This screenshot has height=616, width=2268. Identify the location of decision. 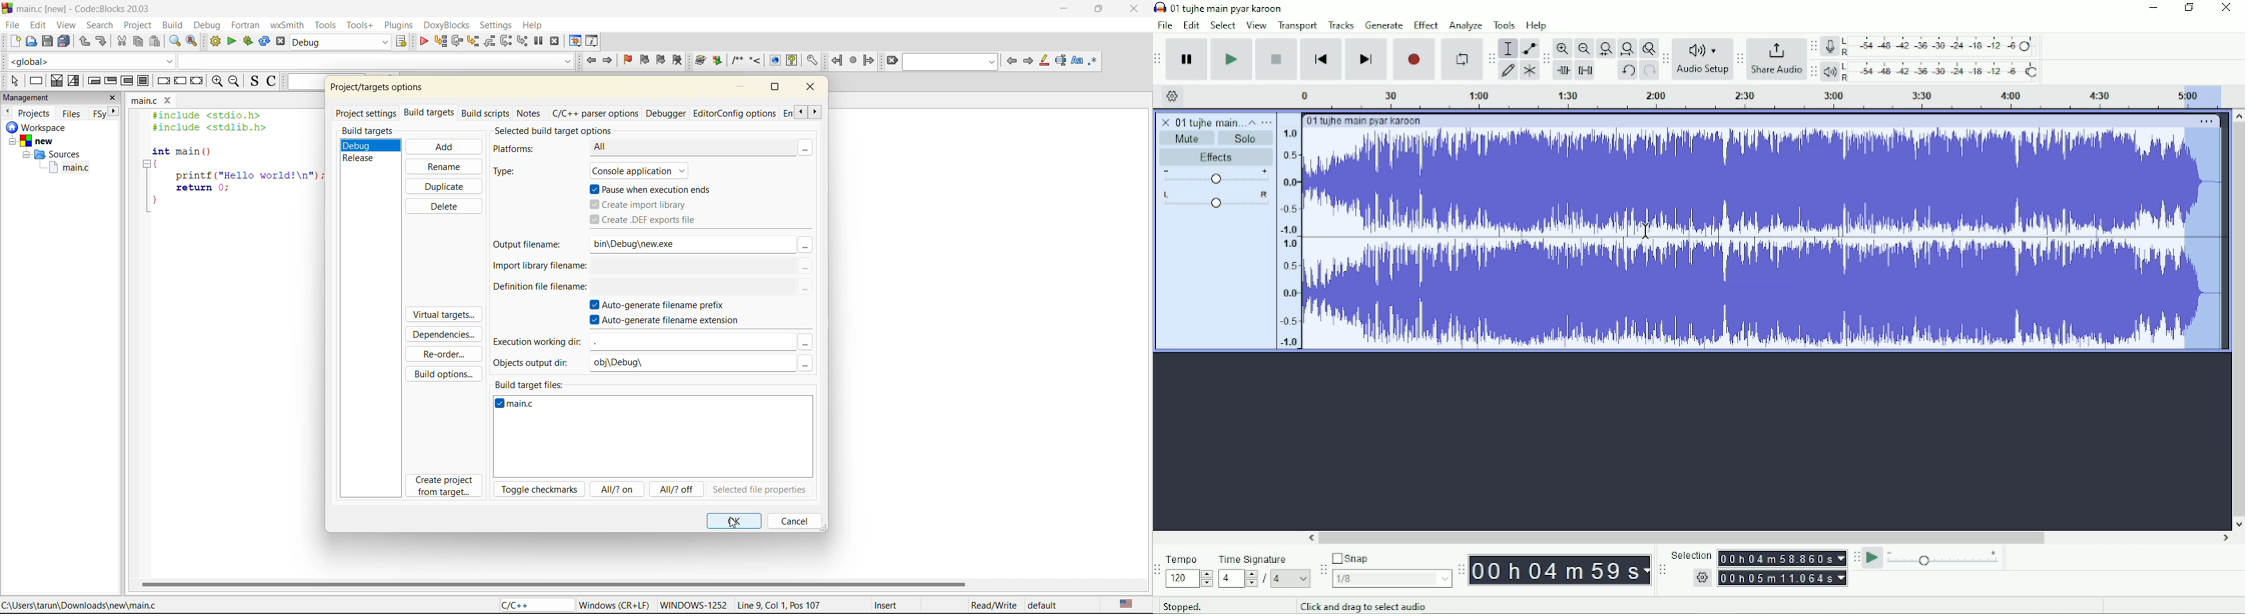
(56, 81).